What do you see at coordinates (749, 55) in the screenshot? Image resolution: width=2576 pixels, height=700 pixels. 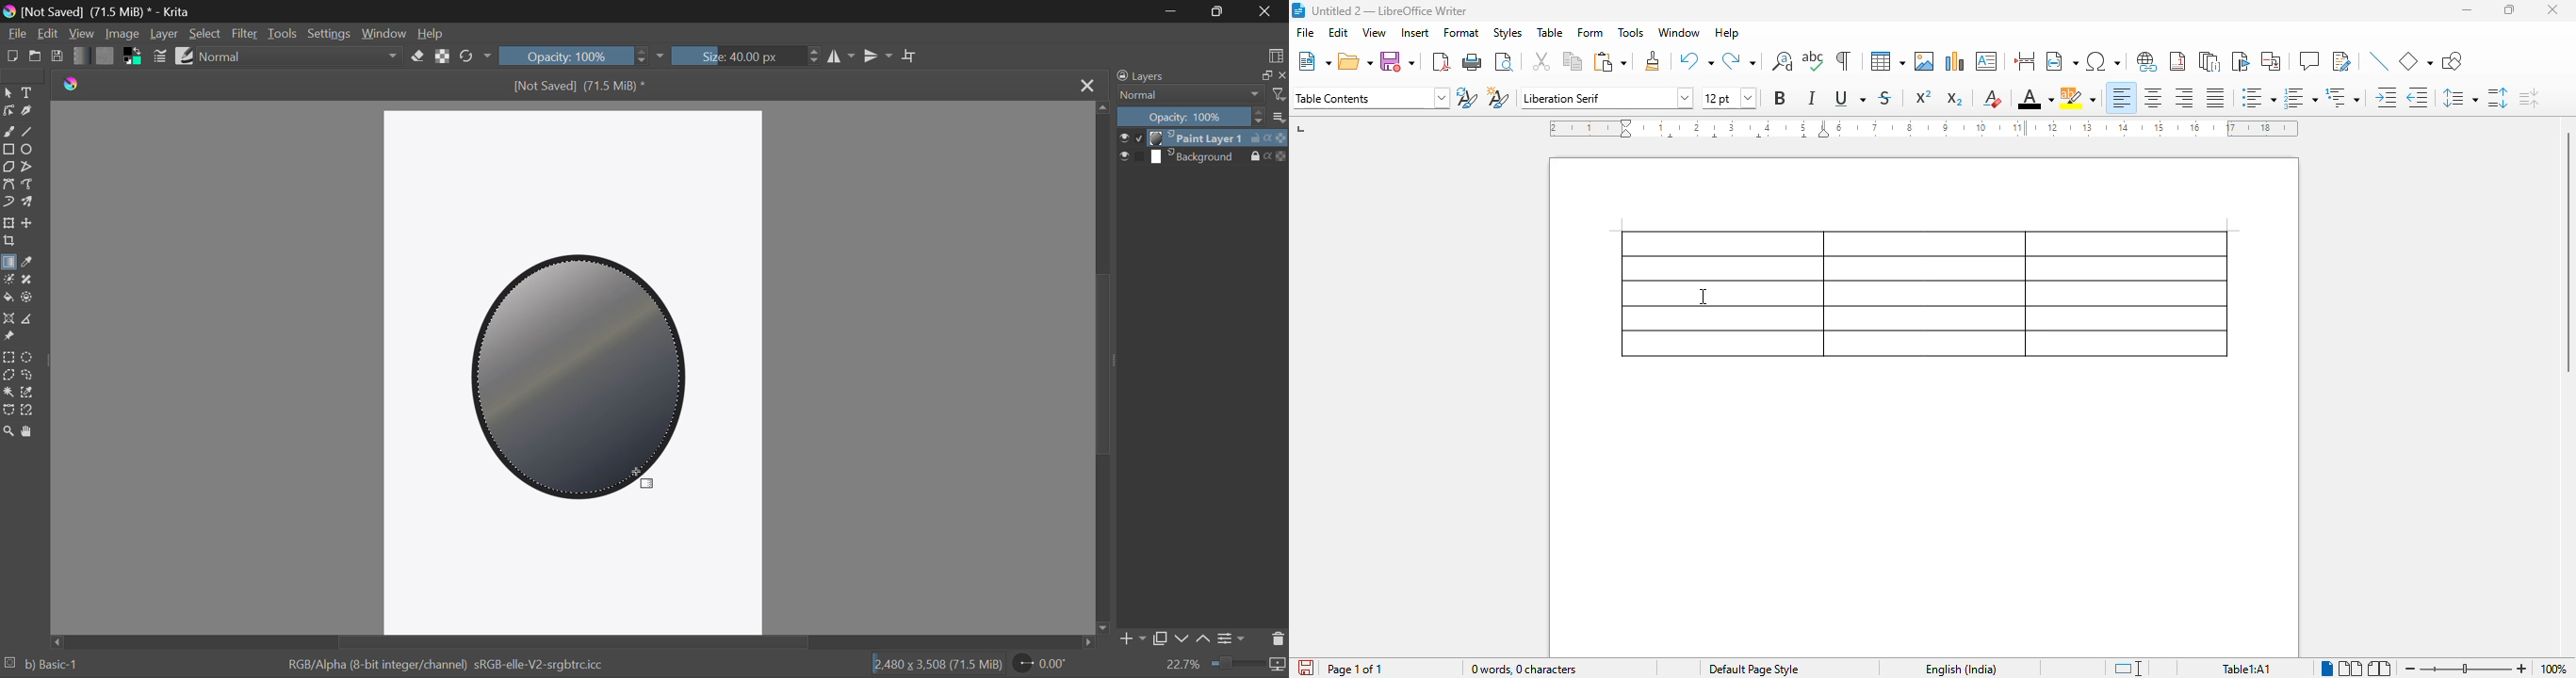 I see `Brush Size` at bounding box center [749, 55].